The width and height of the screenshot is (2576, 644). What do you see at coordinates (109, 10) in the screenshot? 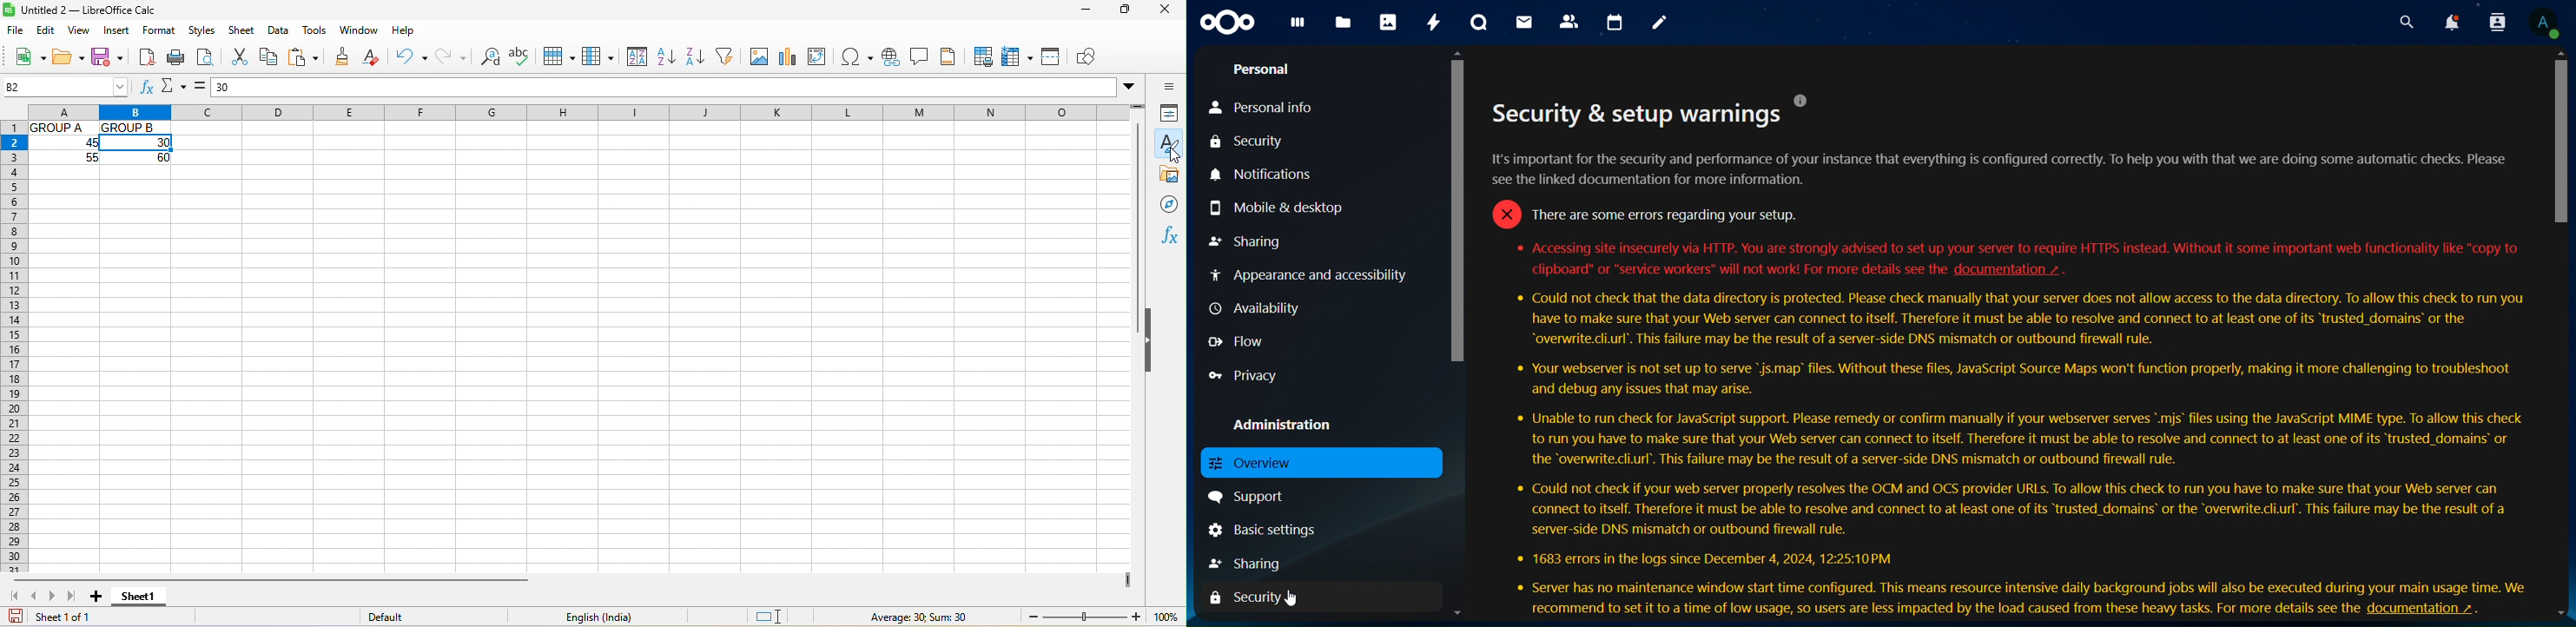
I see `Untitled 2-- LibreOffice Calc` at bounding box center [109, 10].